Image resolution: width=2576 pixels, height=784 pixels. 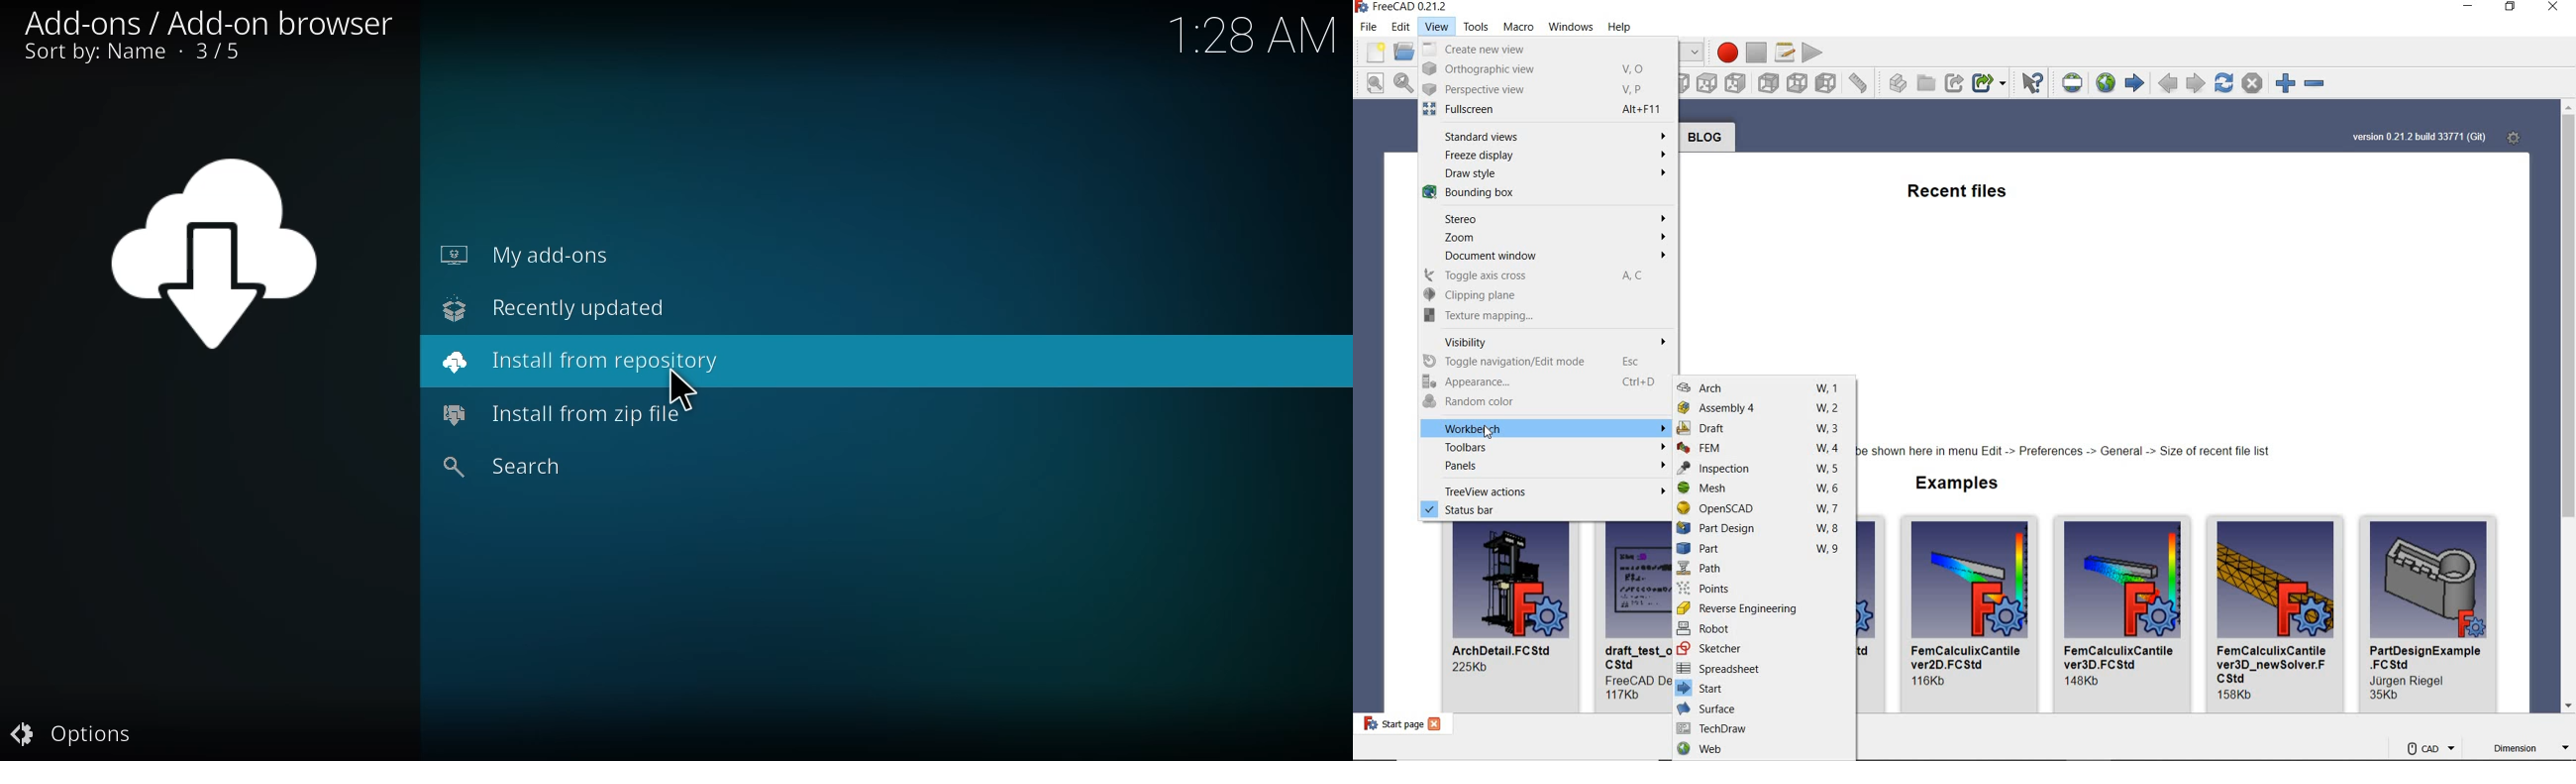 What do you see at coordinates (1475, 28) in the screenshot?
I see `tools` at bounding box center [1475, 28].